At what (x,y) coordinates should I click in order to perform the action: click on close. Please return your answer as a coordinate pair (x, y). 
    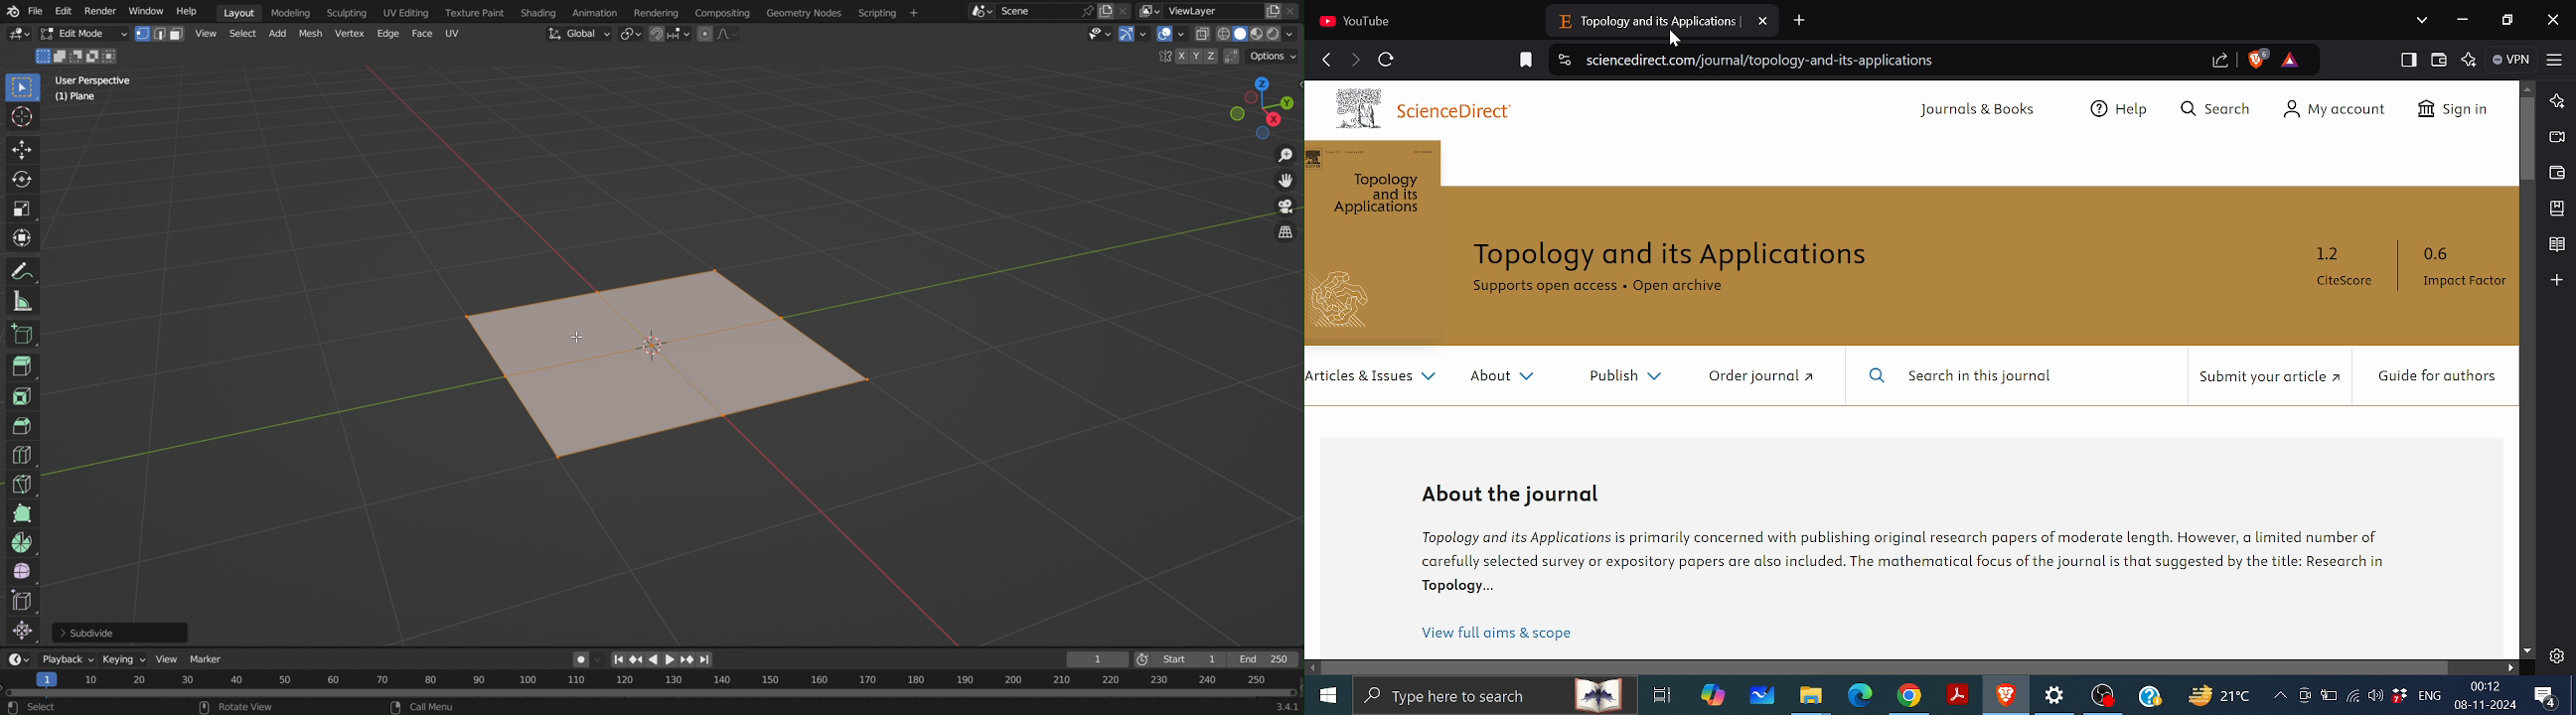
    Looking at the image, I should click on (1126, 10).